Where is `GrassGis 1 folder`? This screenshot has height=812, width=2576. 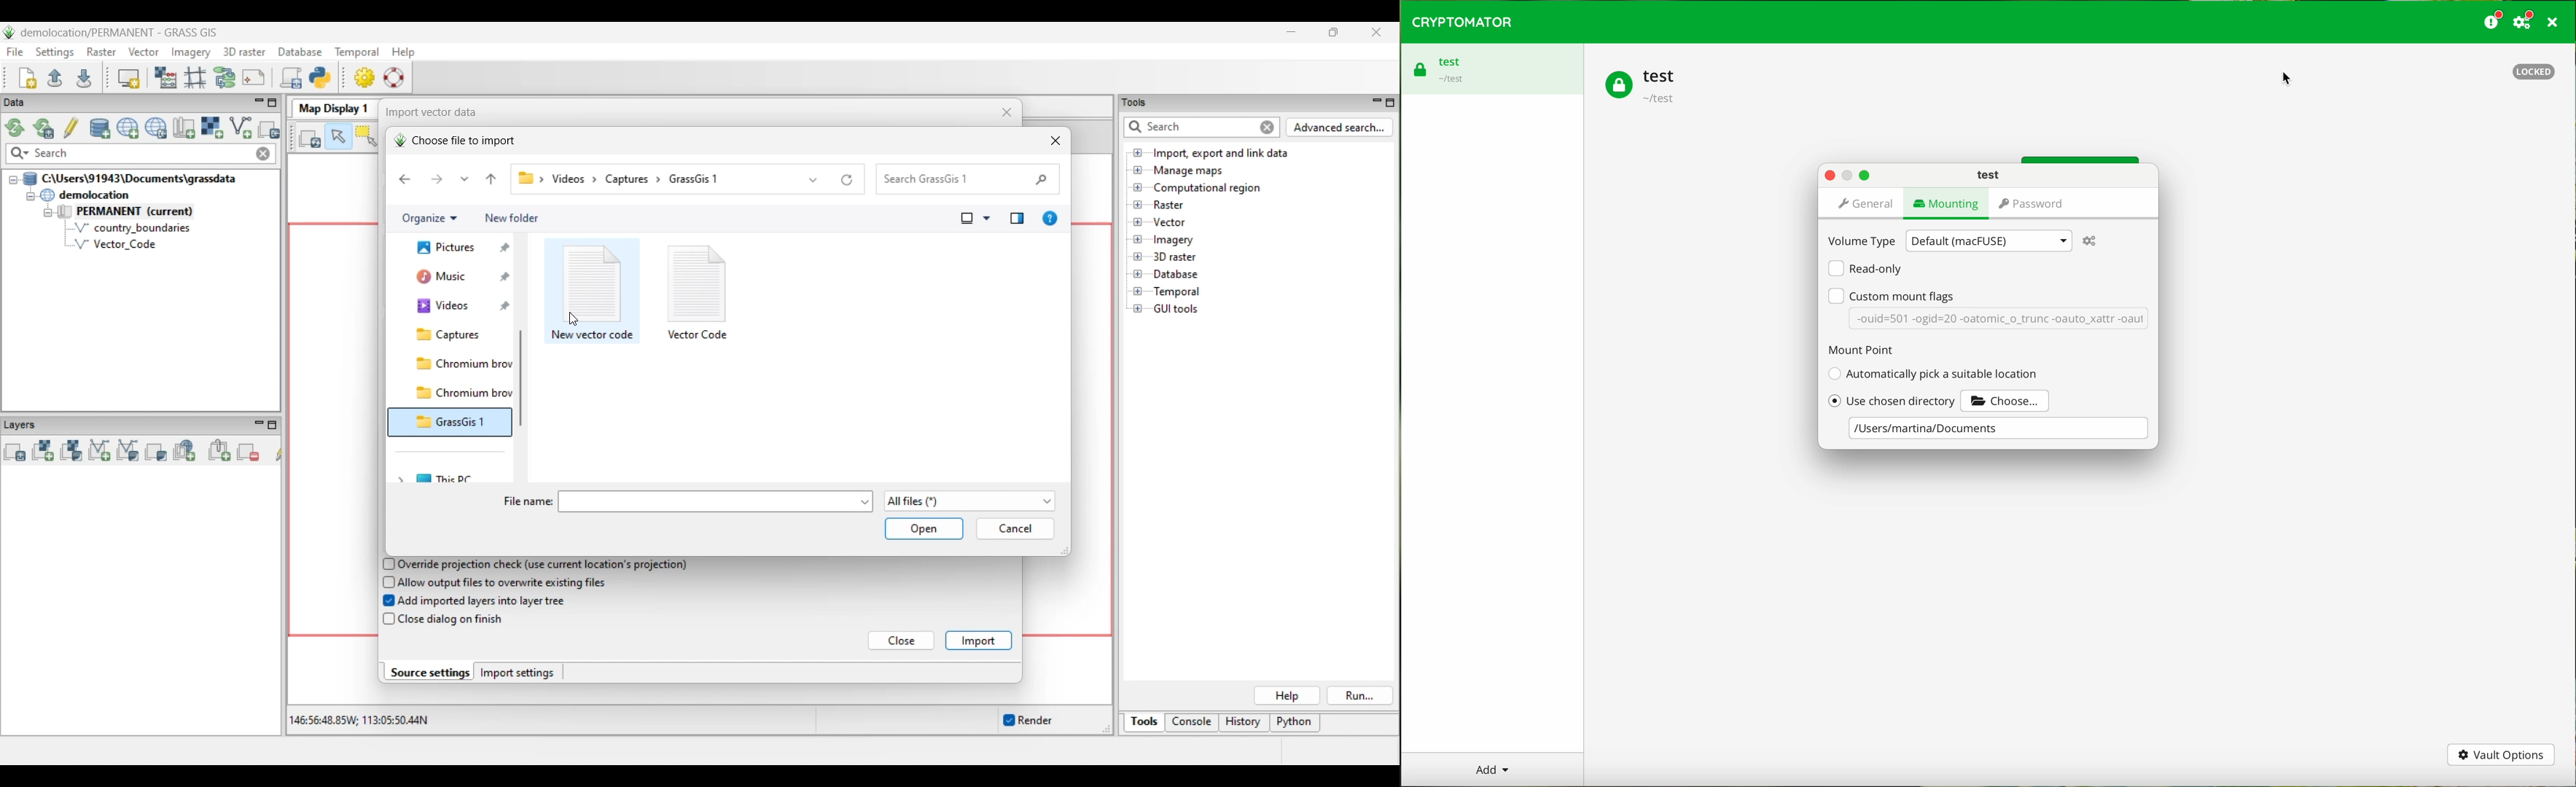 GrassGis 1 folder is located at coordinates (461, 451).